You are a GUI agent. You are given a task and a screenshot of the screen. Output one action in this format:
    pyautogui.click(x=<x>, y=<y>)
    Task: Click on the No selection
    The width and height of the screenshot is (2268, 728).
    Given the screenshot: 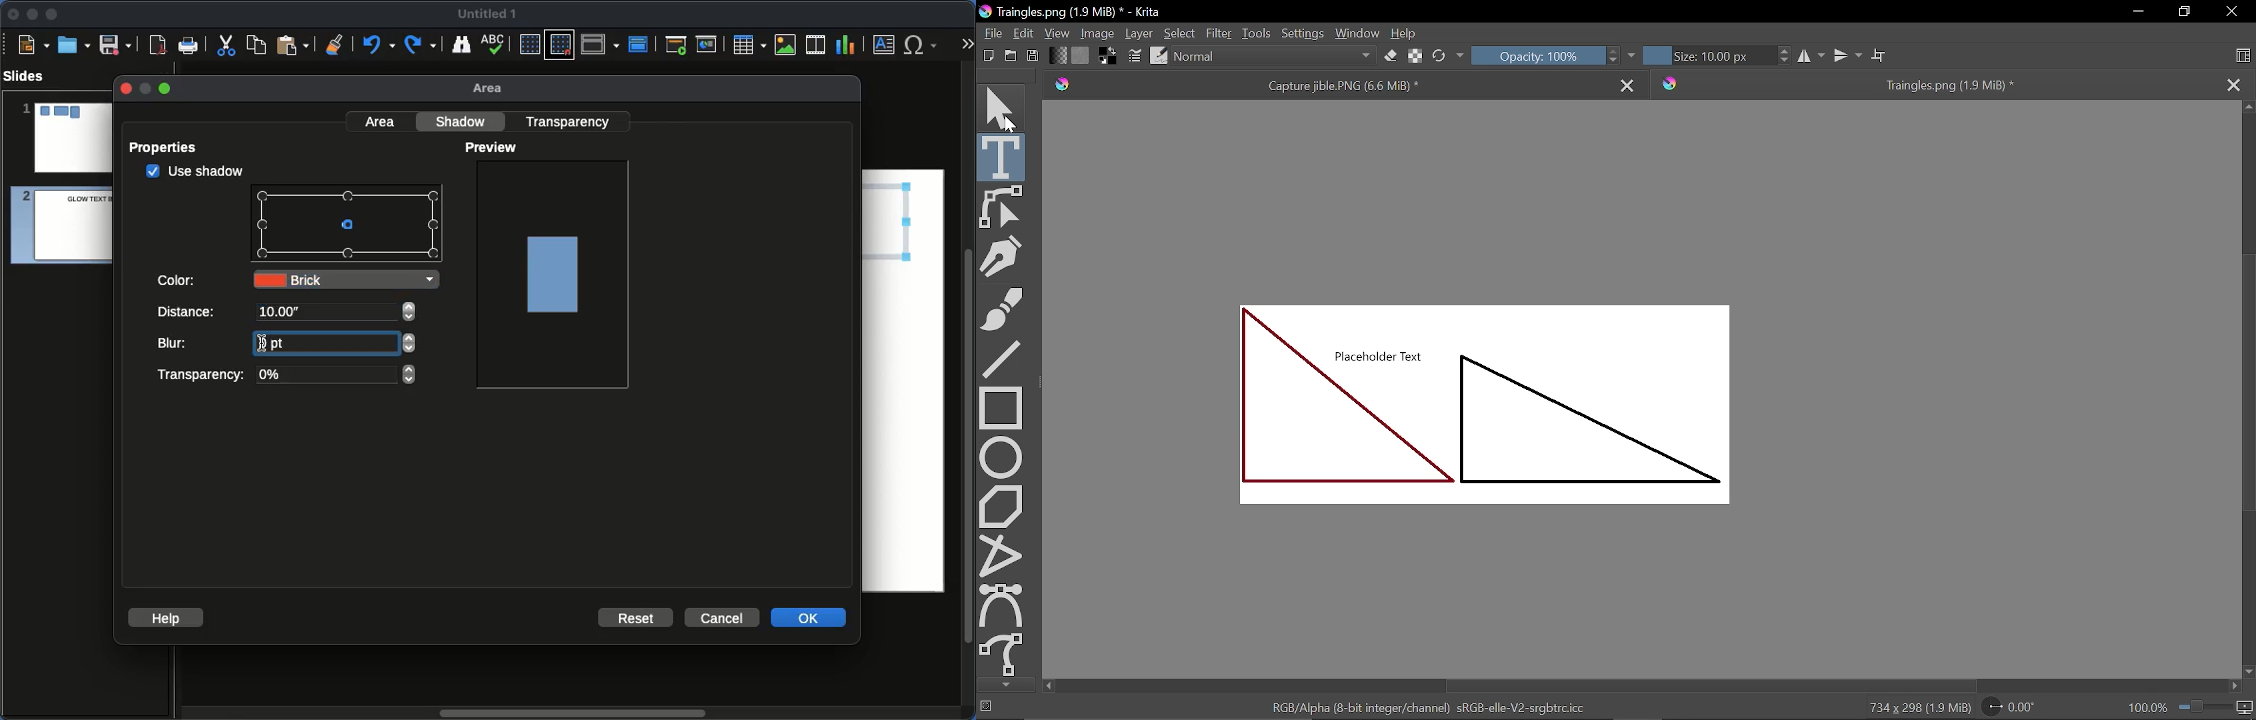 What is the action you would take?
    pyautogui.click(x=986, y=706)
    